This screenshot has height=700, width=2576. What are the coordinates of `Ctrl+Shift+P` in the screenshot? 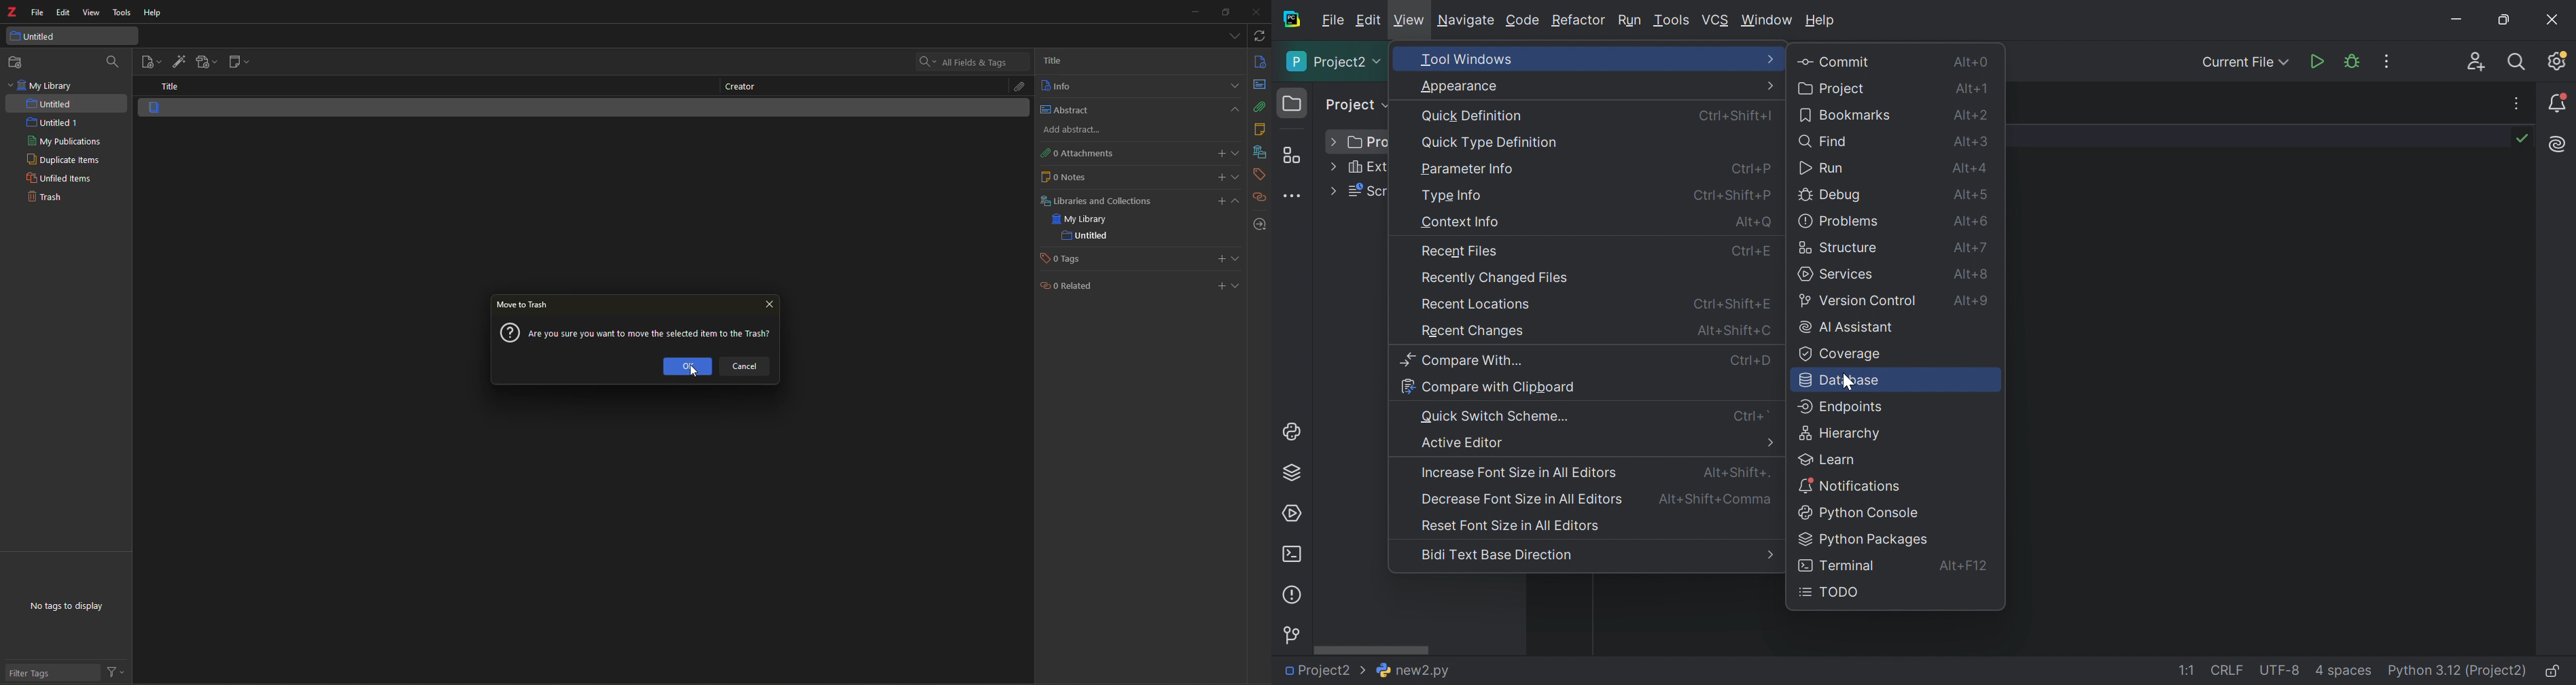 It's located at (1731, 196).